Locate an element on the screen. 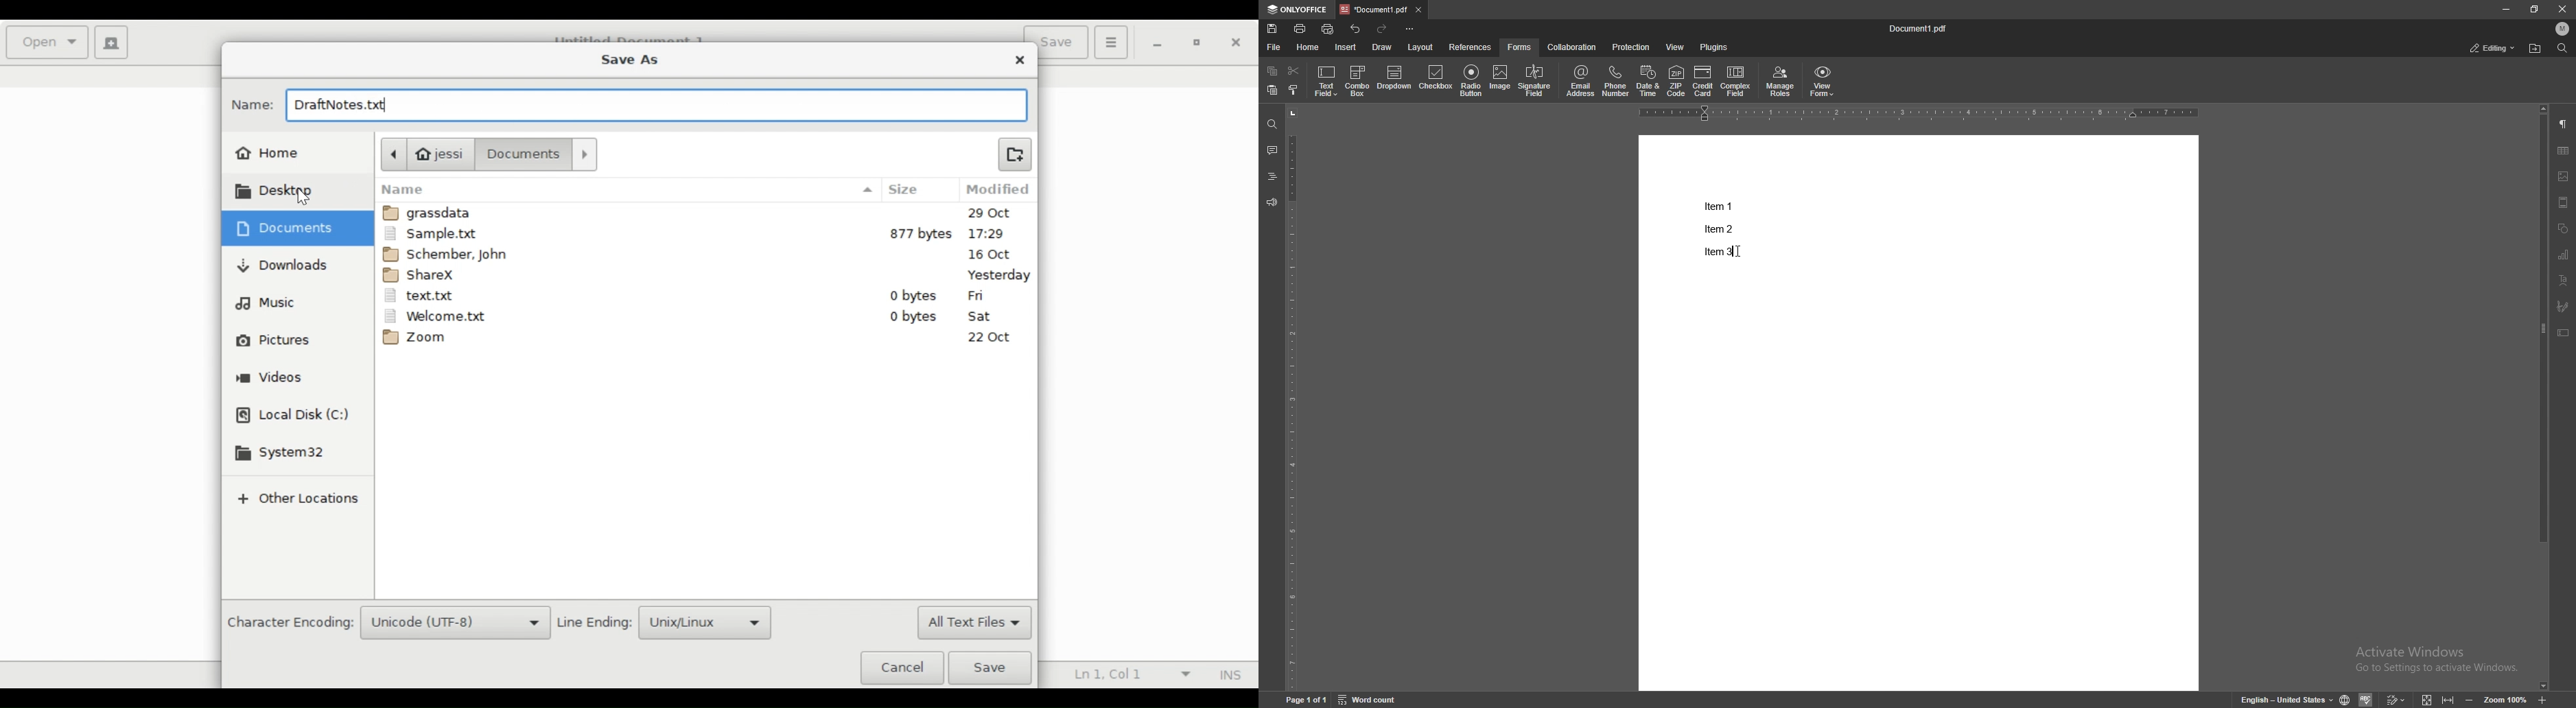  word count is located at coordinates (1368, 699).